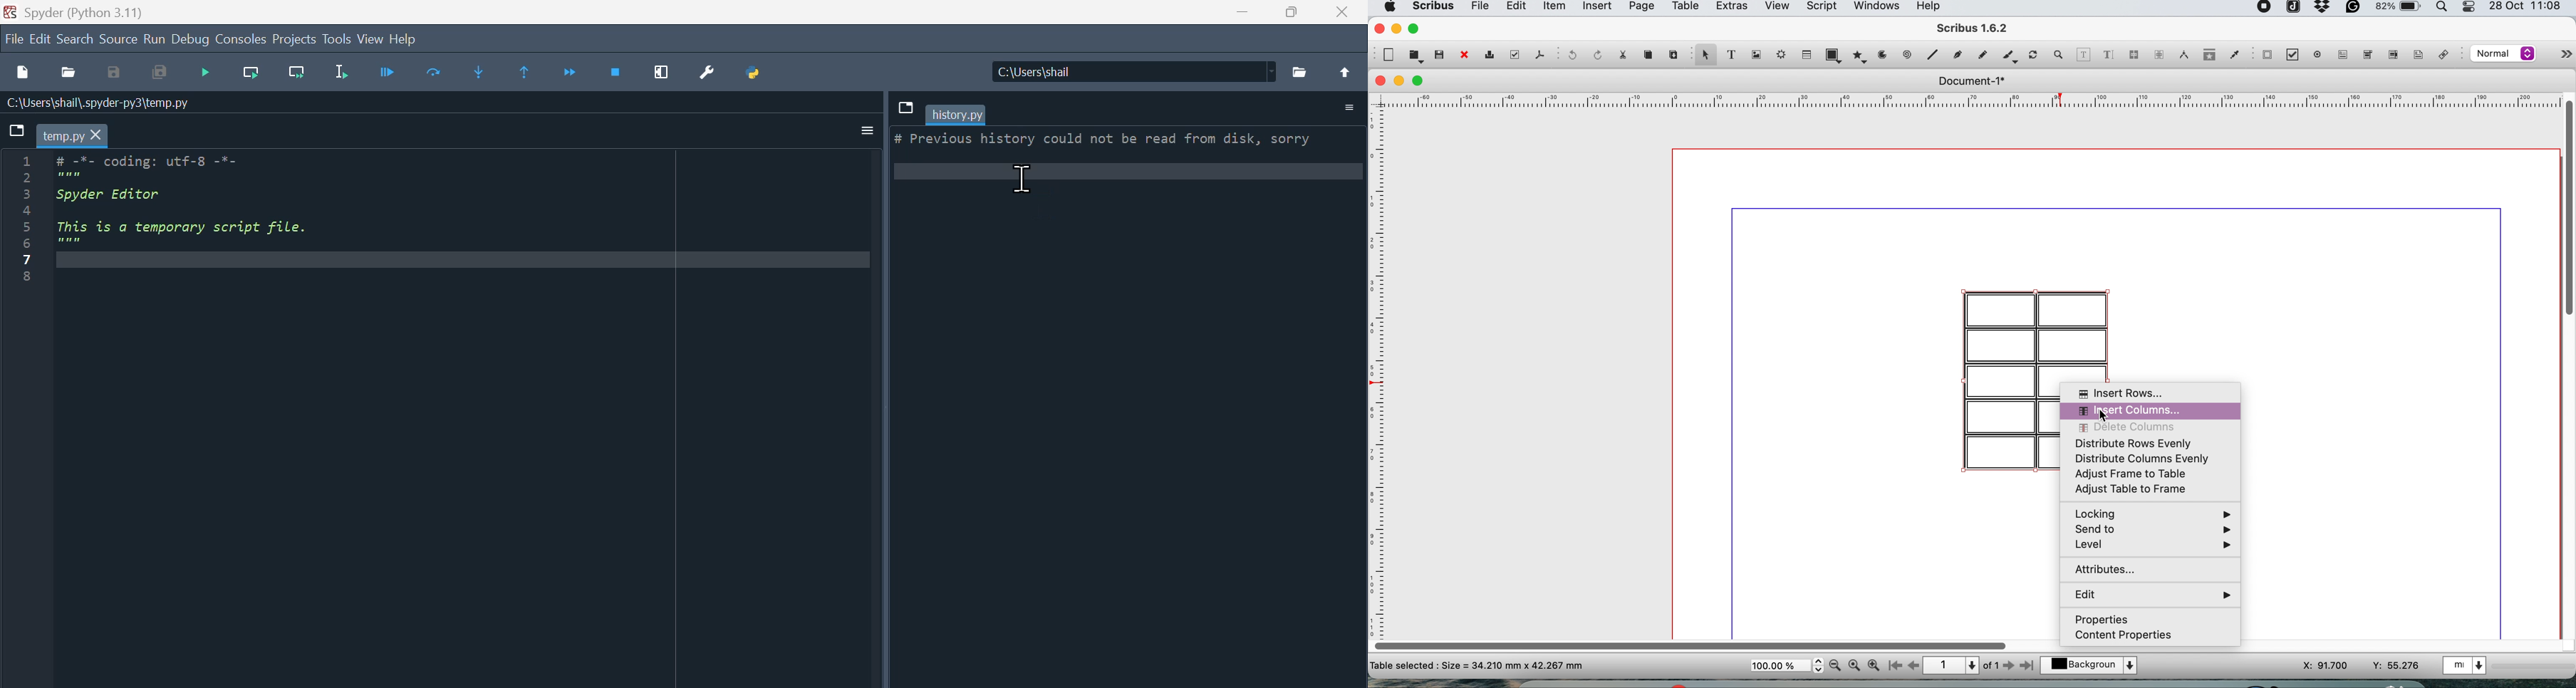 The width and height of the screenshot is (2576, 700). What do you see at coordinates (2150, 547) in the screenshot?
I see `level ` at bounding box center [2150, 547].